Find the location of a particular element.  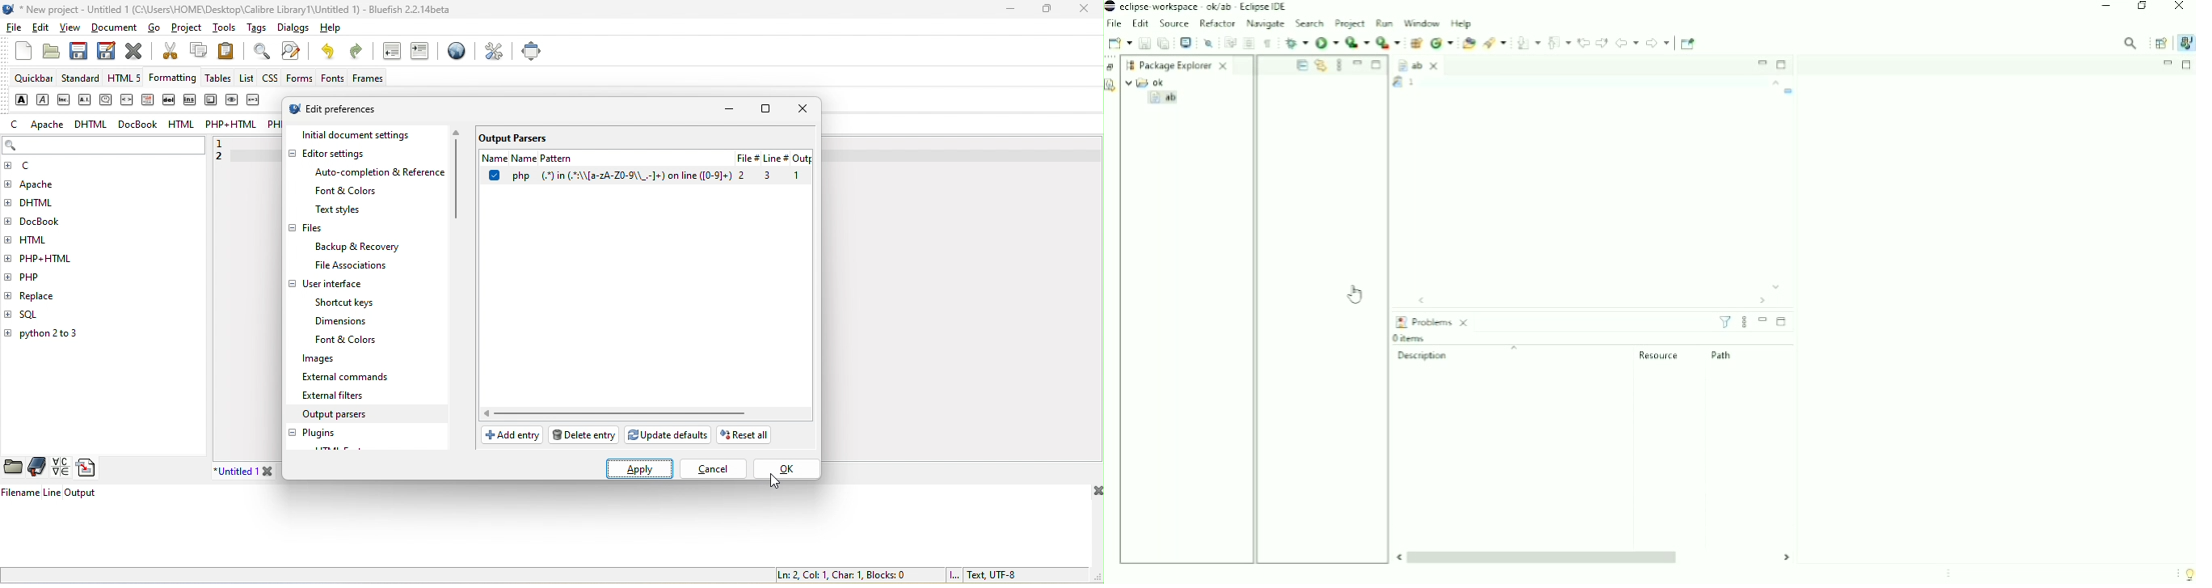

font & colors is located at coordinates (355, 341).